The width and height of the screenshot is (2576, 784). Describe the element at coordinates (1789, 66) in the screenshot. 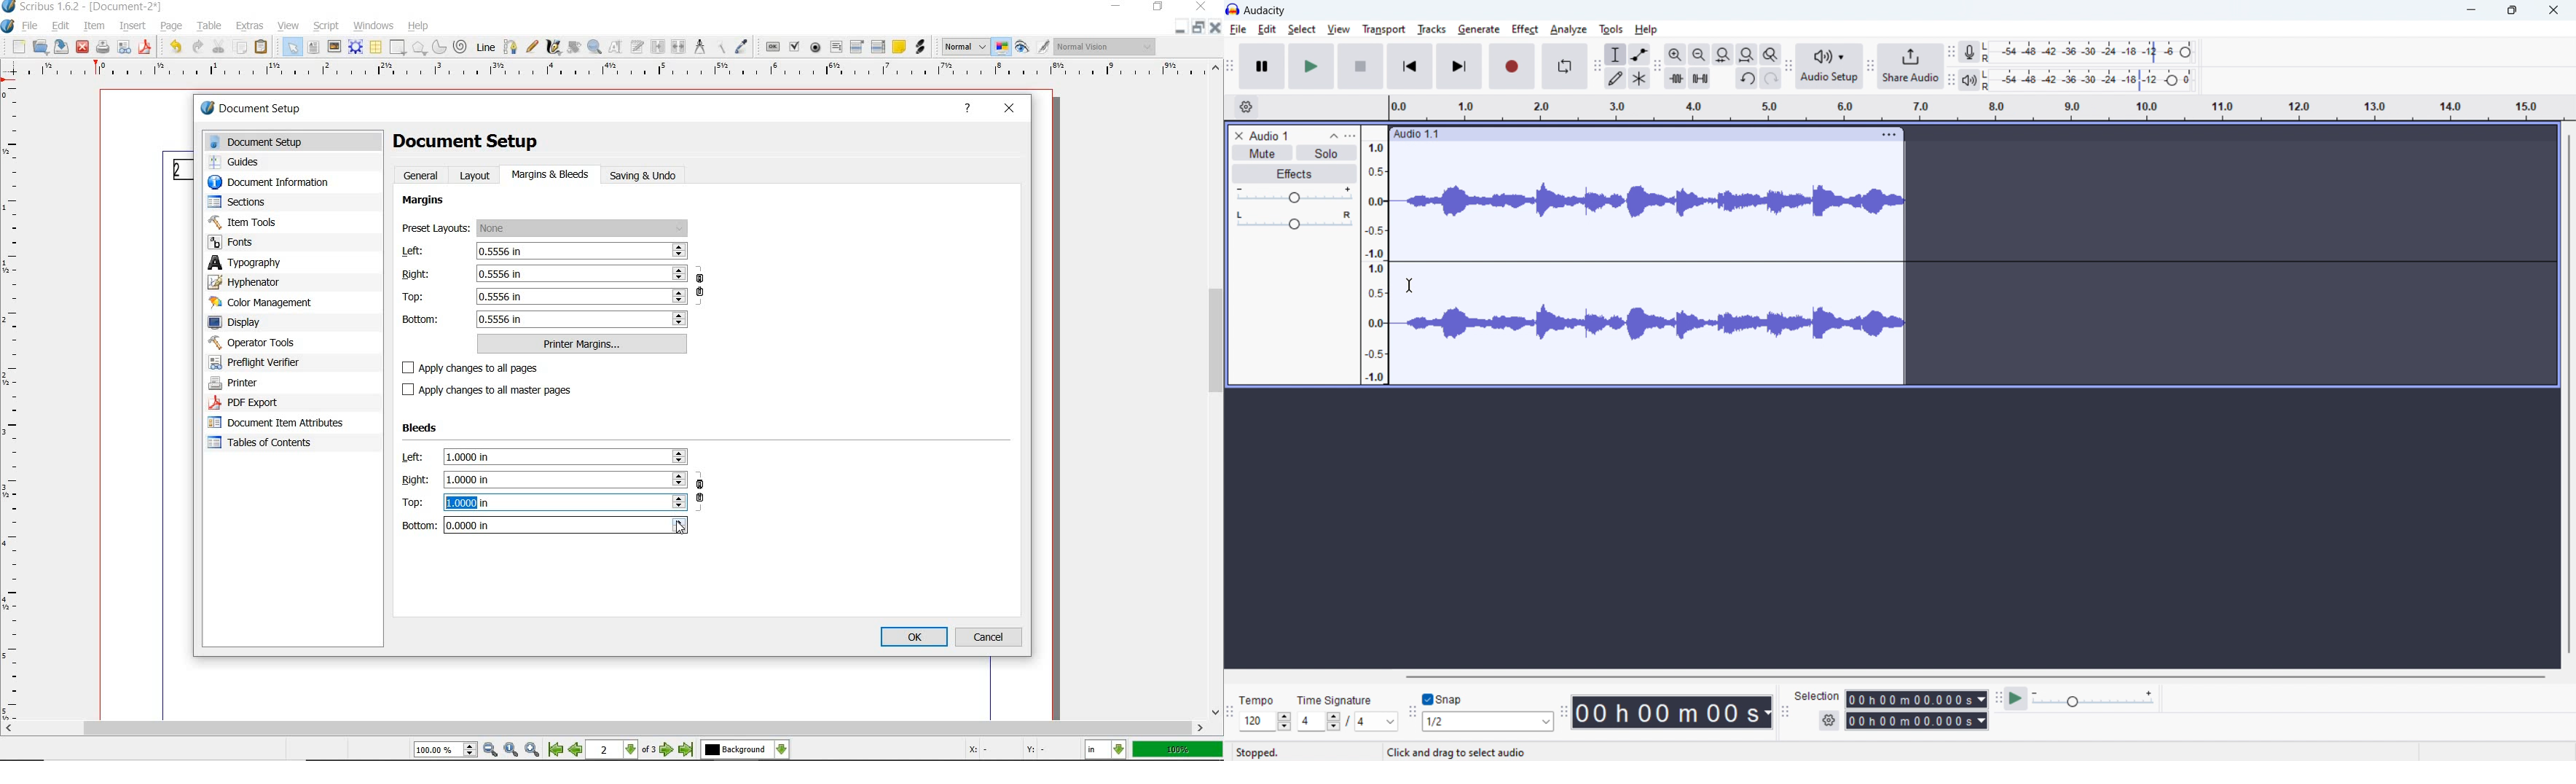

I see `audio setup toolbar` at that location.